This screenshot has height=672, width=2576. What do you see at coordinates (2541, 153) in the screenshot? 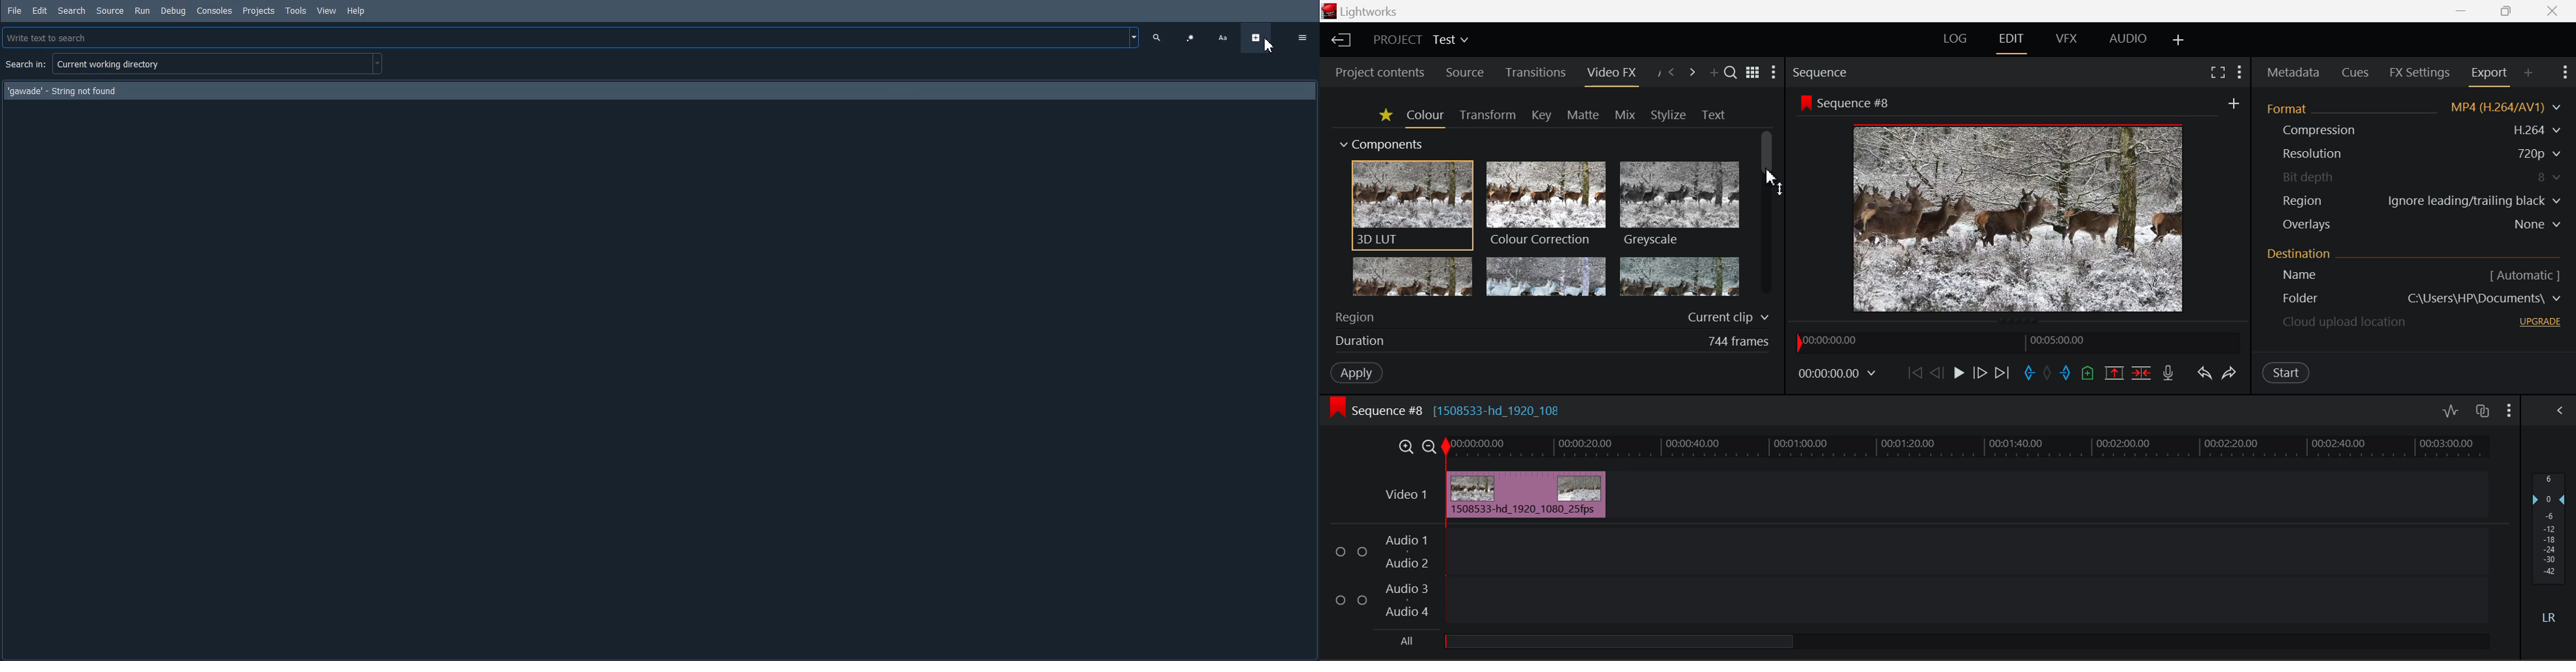
I see `720p ` at bounding box center [2541, 153].